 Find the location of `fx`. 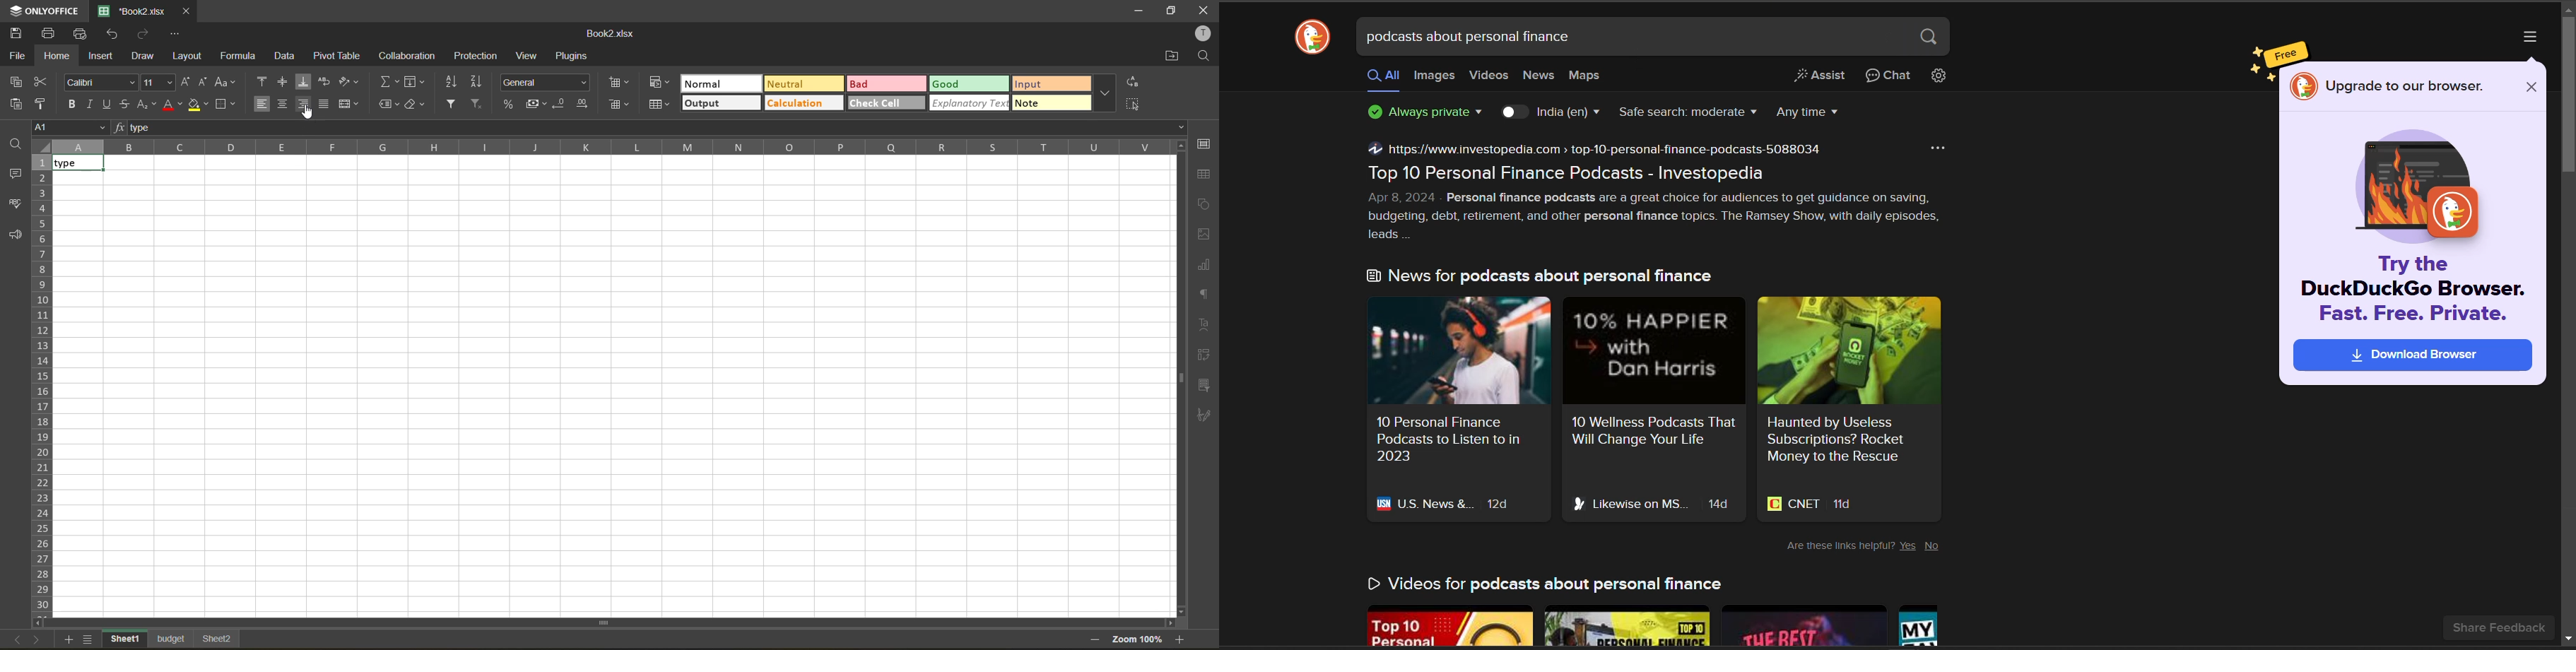

fx is located at coordinates (122, 128).